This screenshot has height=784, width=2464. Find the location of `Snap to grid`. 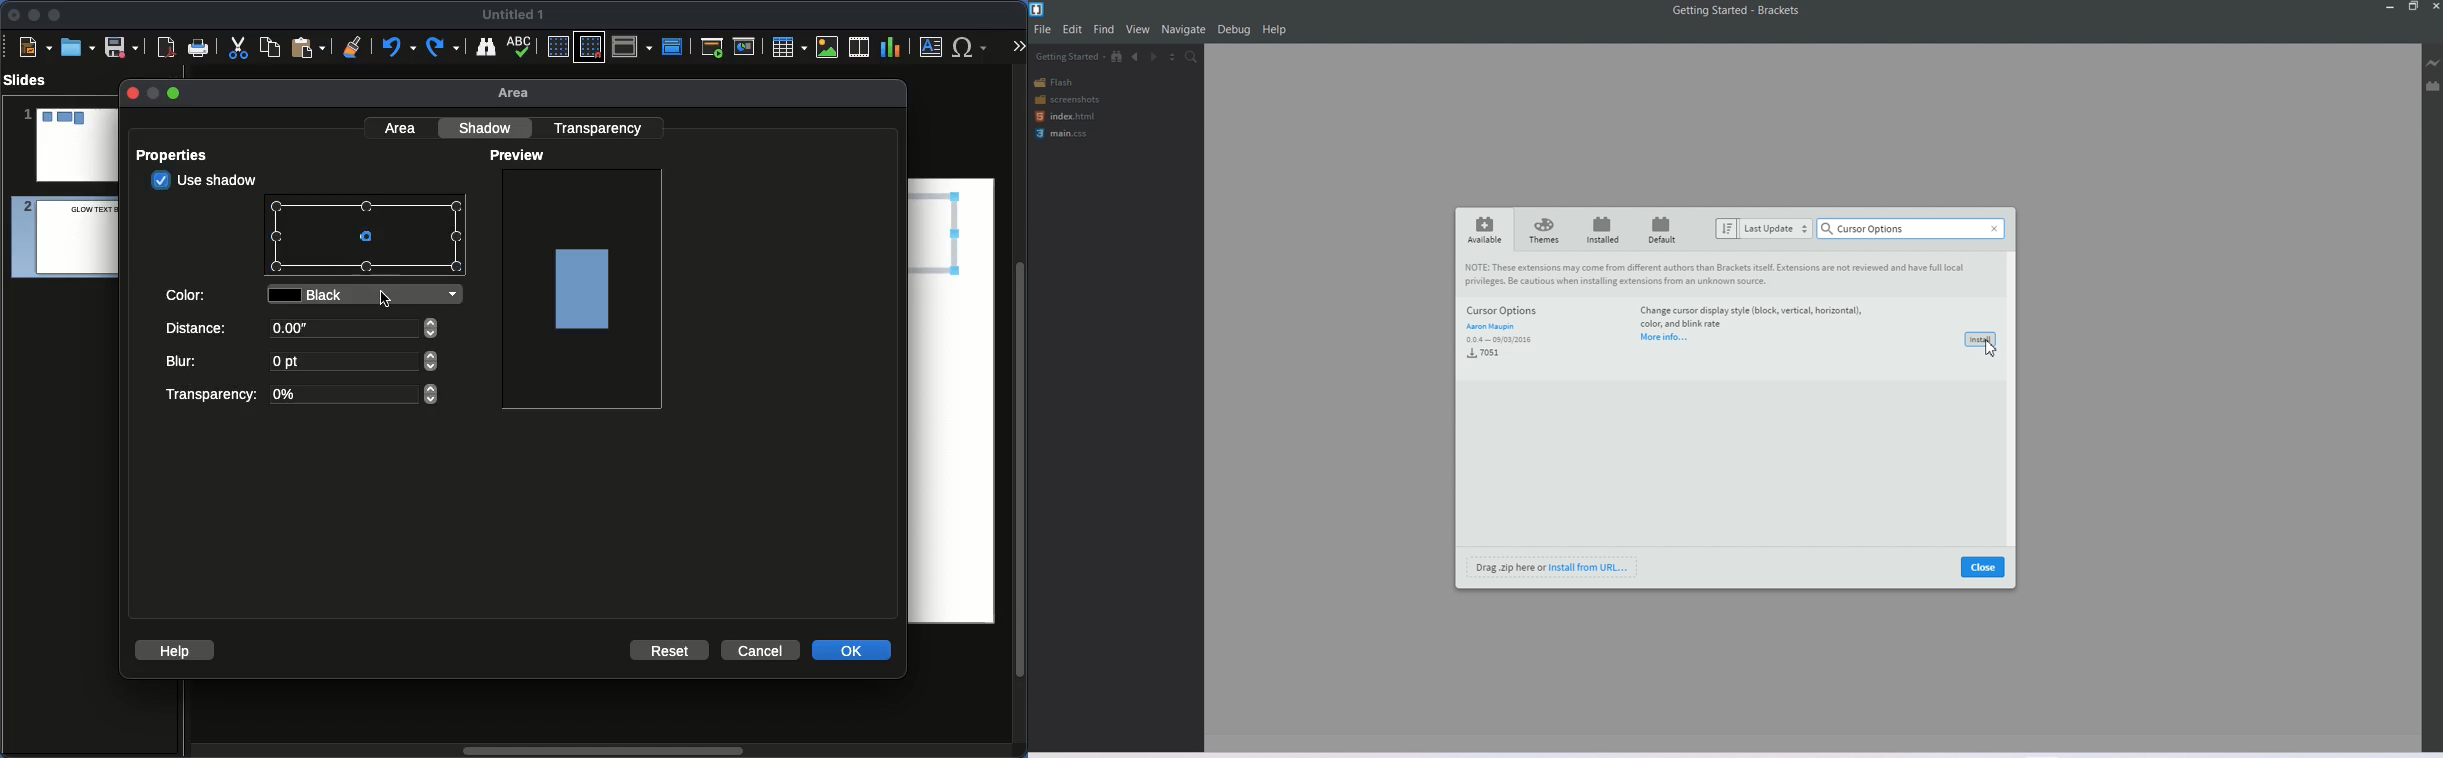

Snap to grid is located at coordinates (592, 46).